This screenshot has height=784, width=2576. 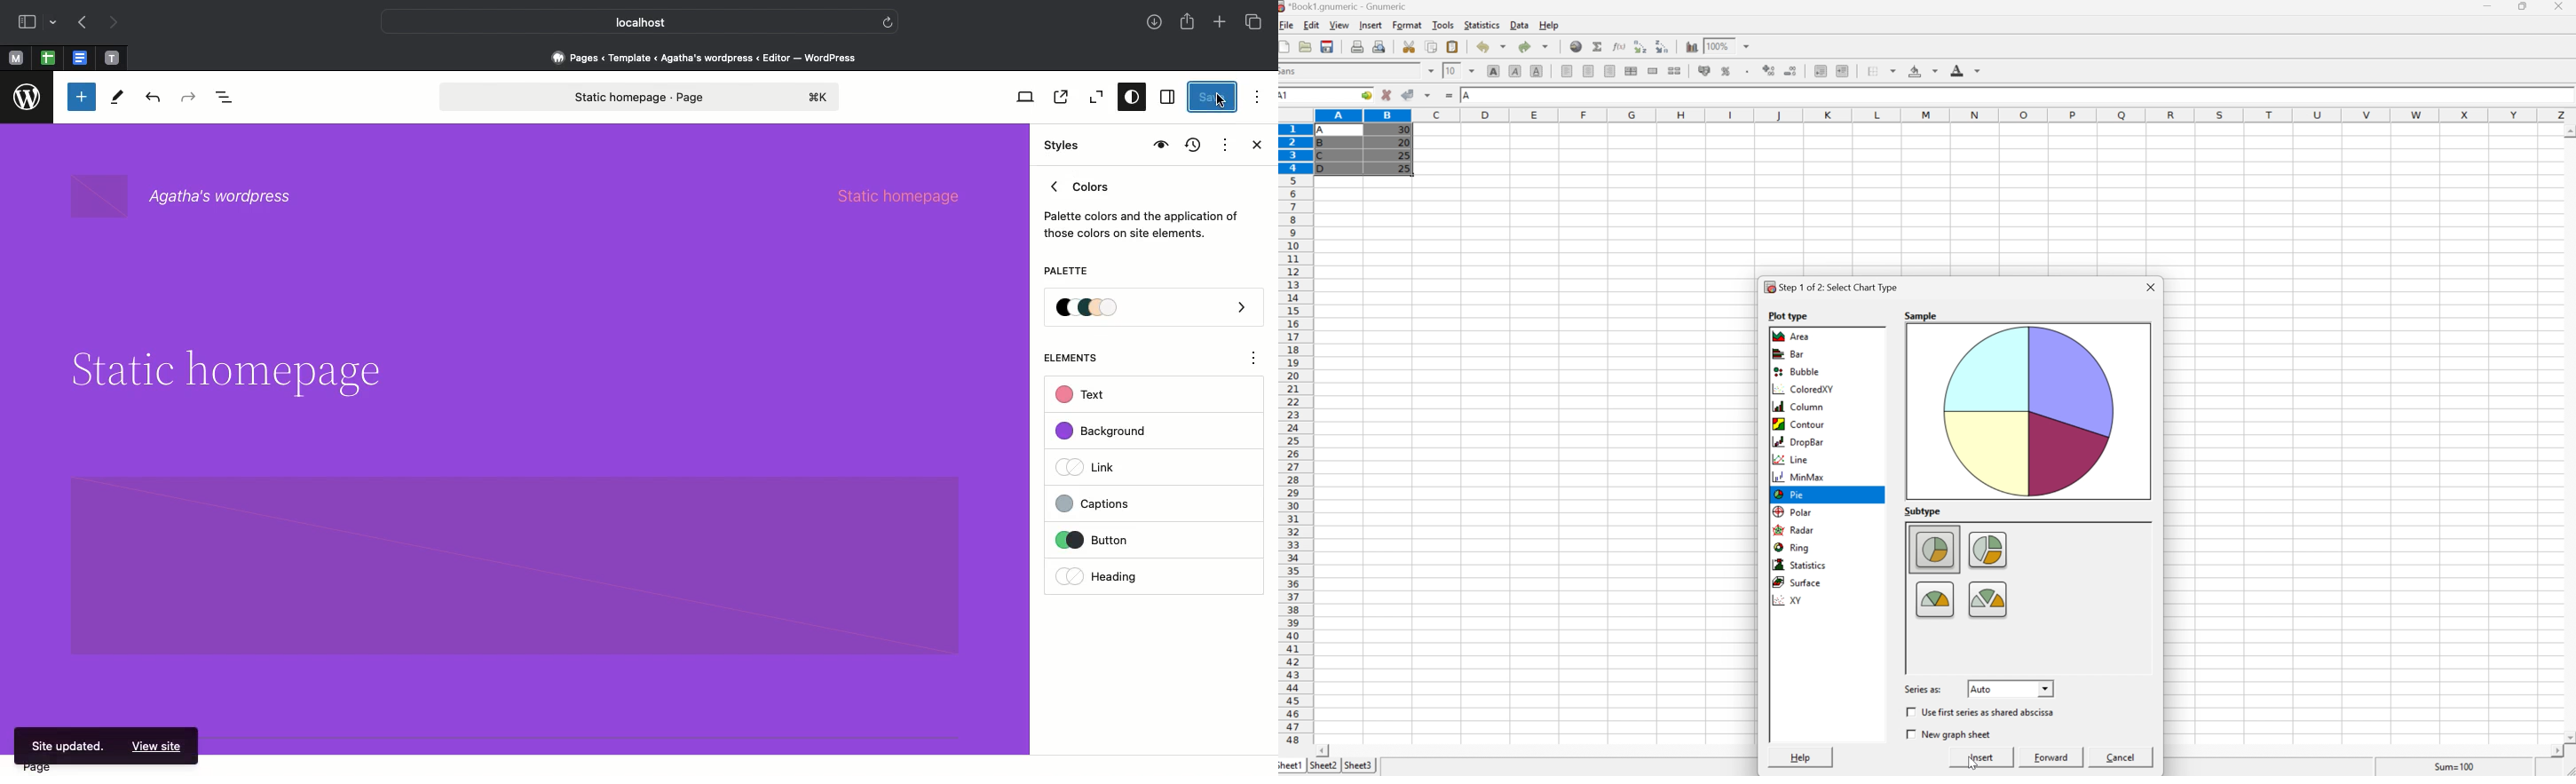 I want to click on Previous page, so click(x=81, y=24).